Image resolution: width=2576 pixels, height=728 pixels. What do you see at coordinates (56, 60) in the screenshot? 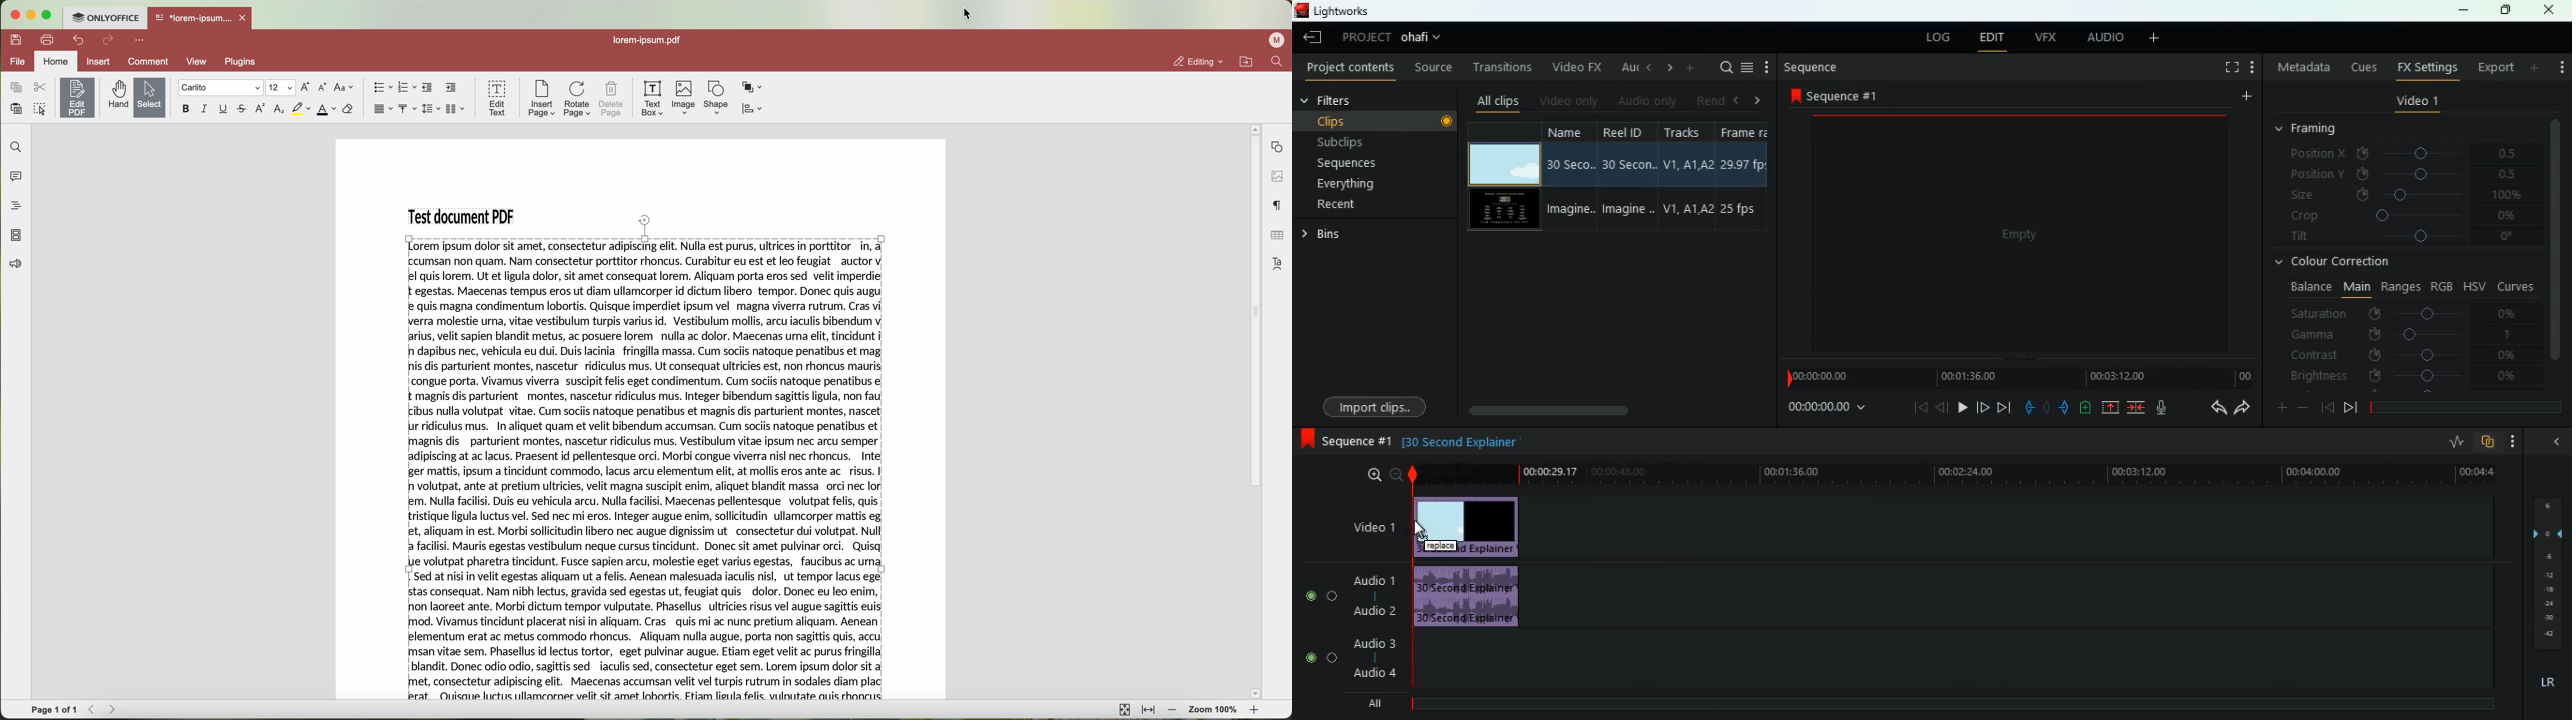
I see `home` at bounding box center [56, 60].